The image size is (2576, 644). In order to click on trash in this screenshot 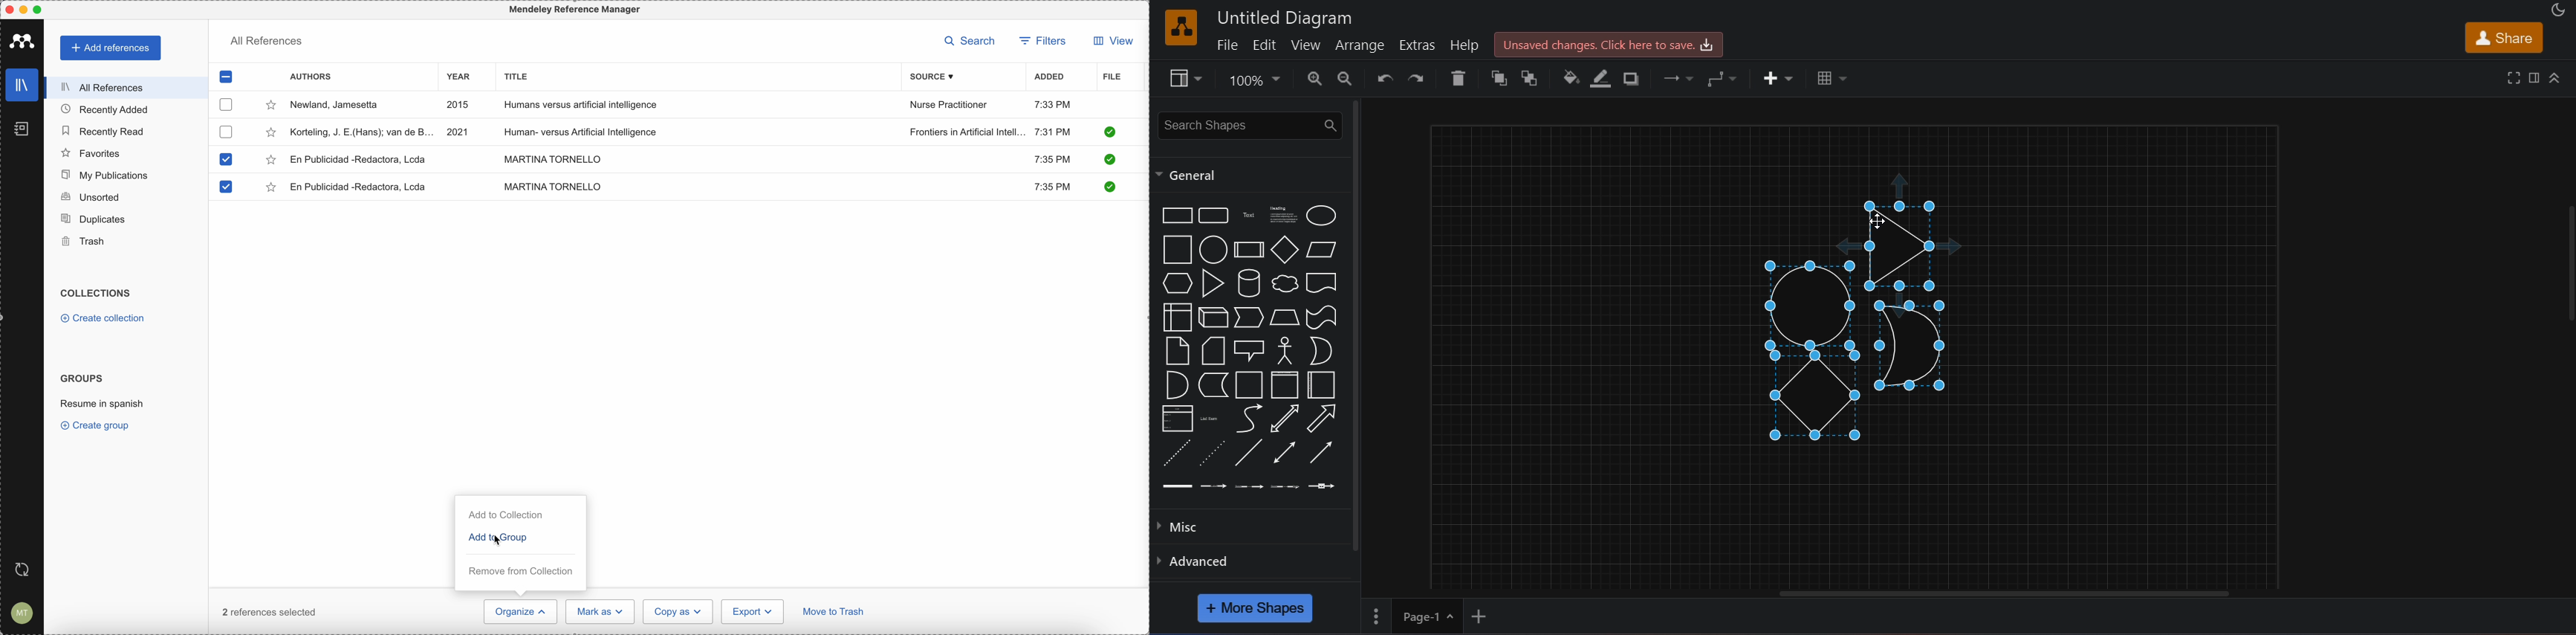, I will do `click(85, 242)`.